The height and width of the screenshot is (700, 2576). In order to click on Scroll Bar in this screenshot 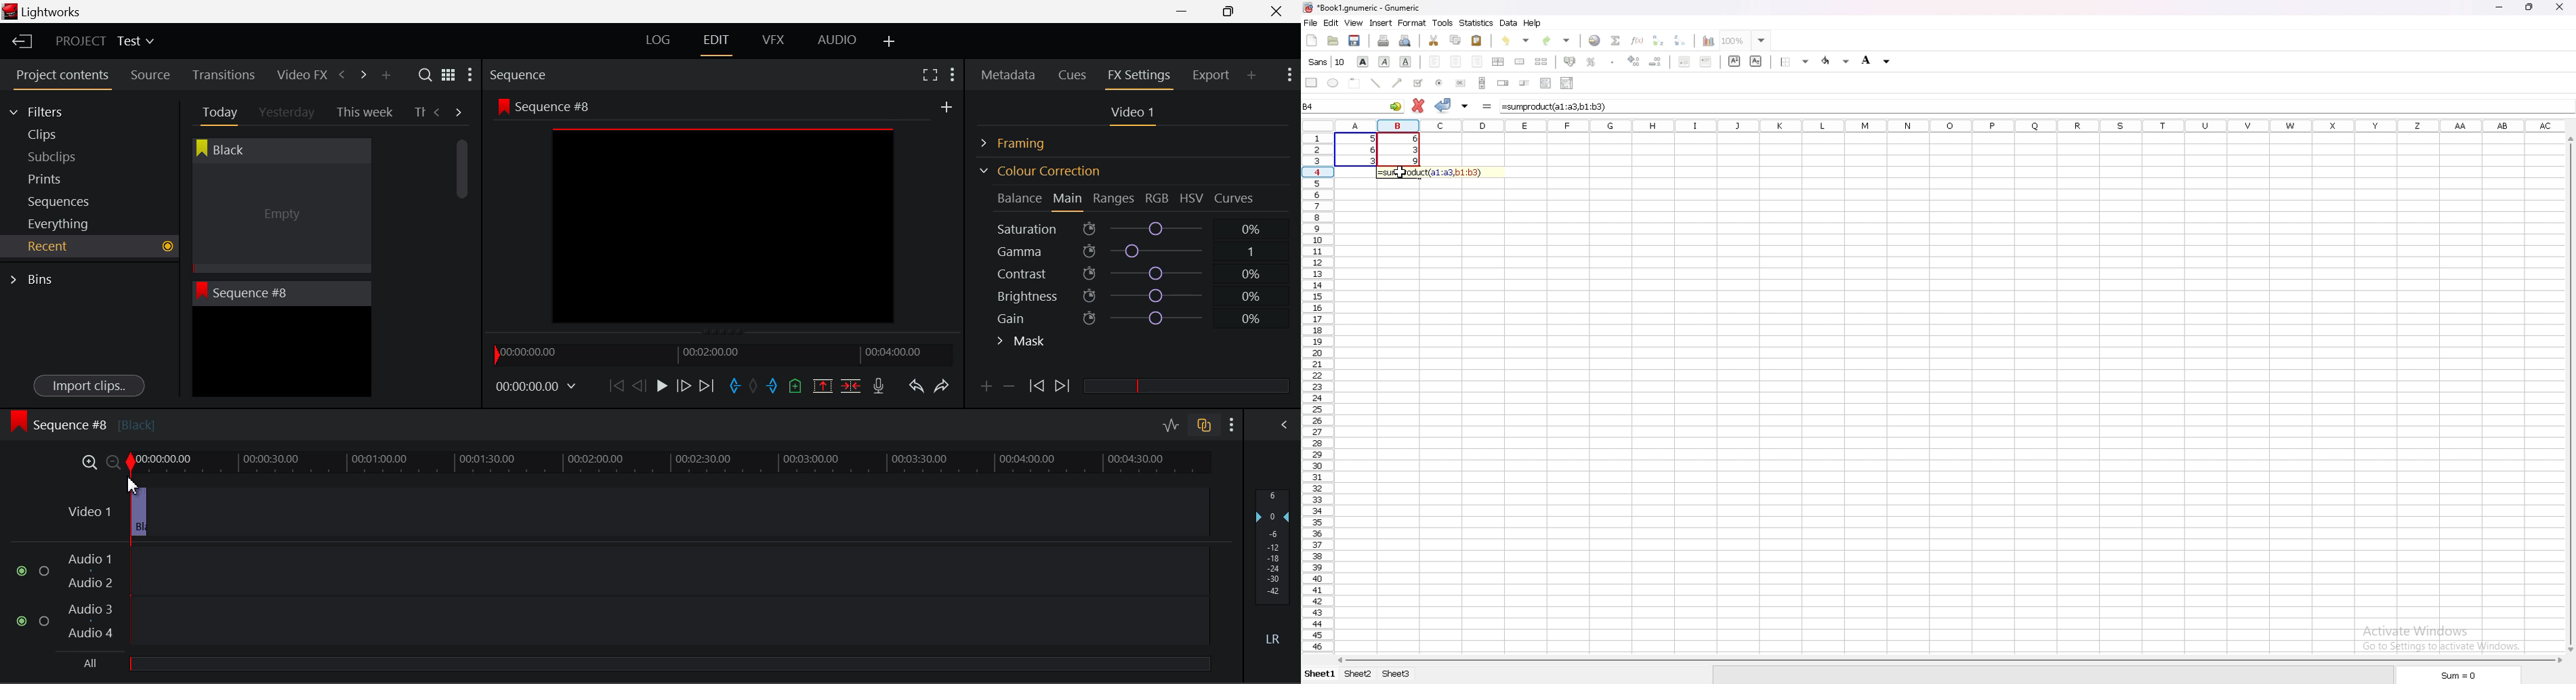, I will do `click(463, 257)`.